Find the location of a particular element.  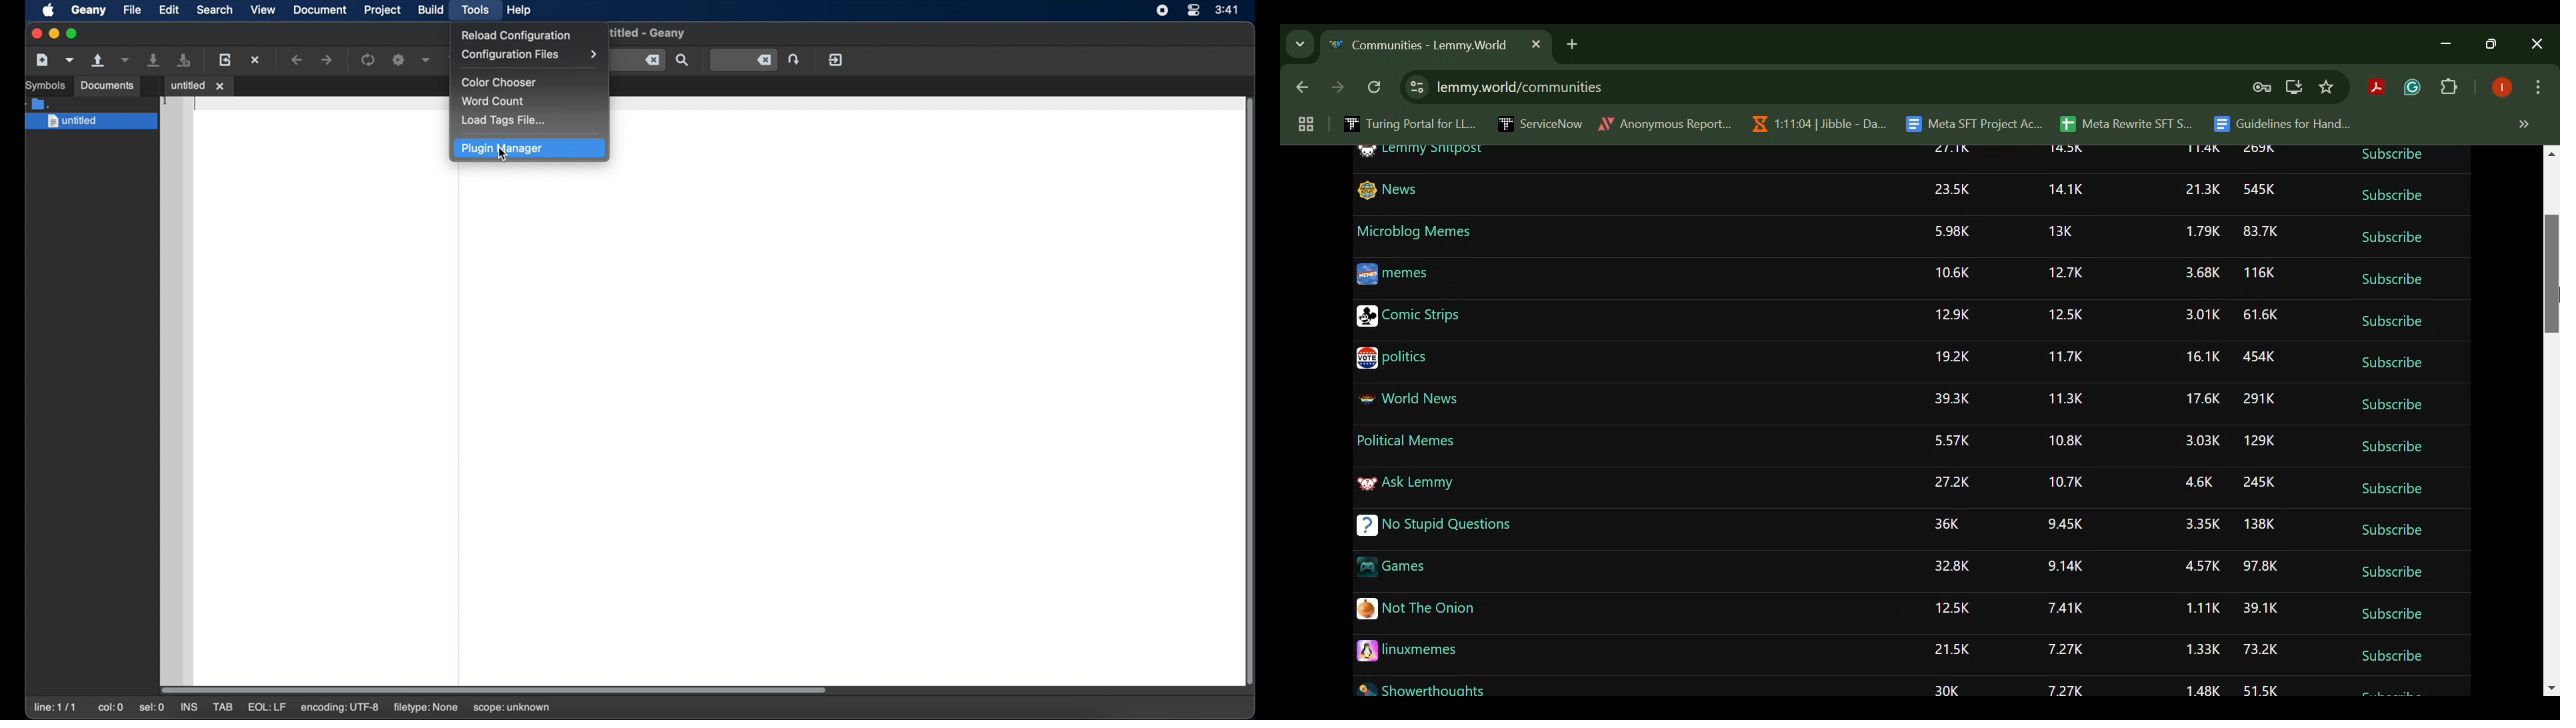

plugin manager is located at coordinates (529, 149).